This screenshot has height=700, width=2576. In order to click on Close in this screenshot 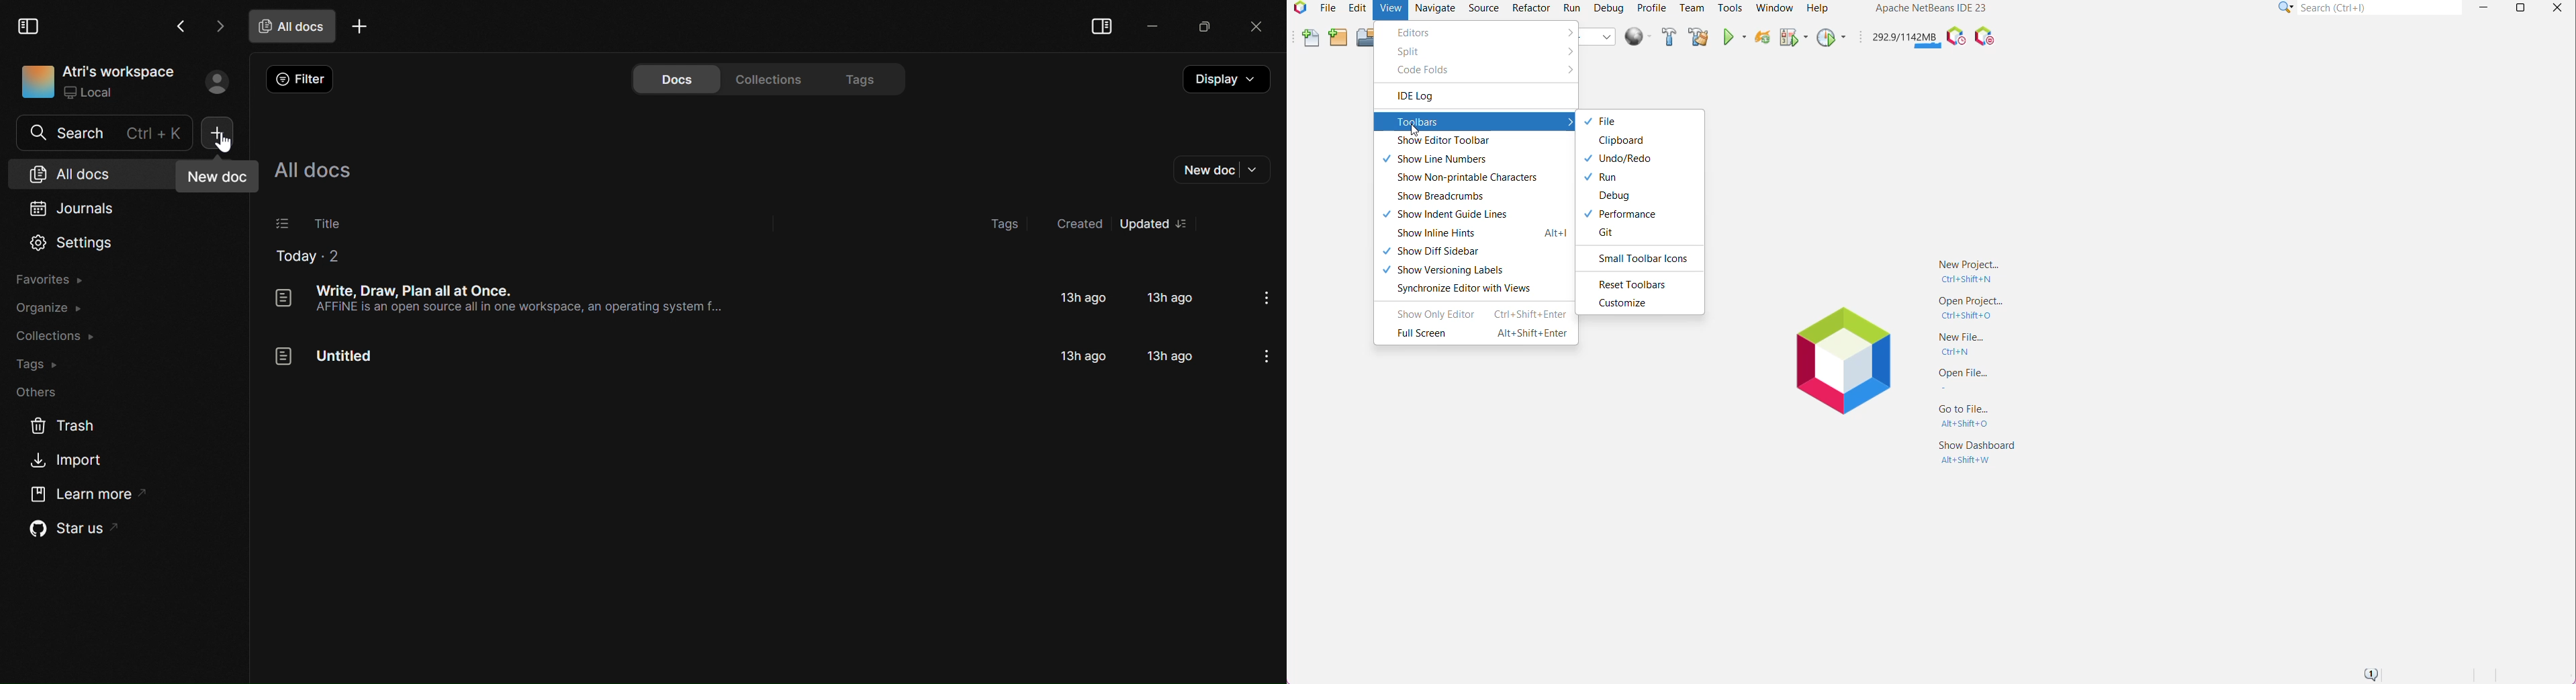, I will do `click(1251, 28)`.